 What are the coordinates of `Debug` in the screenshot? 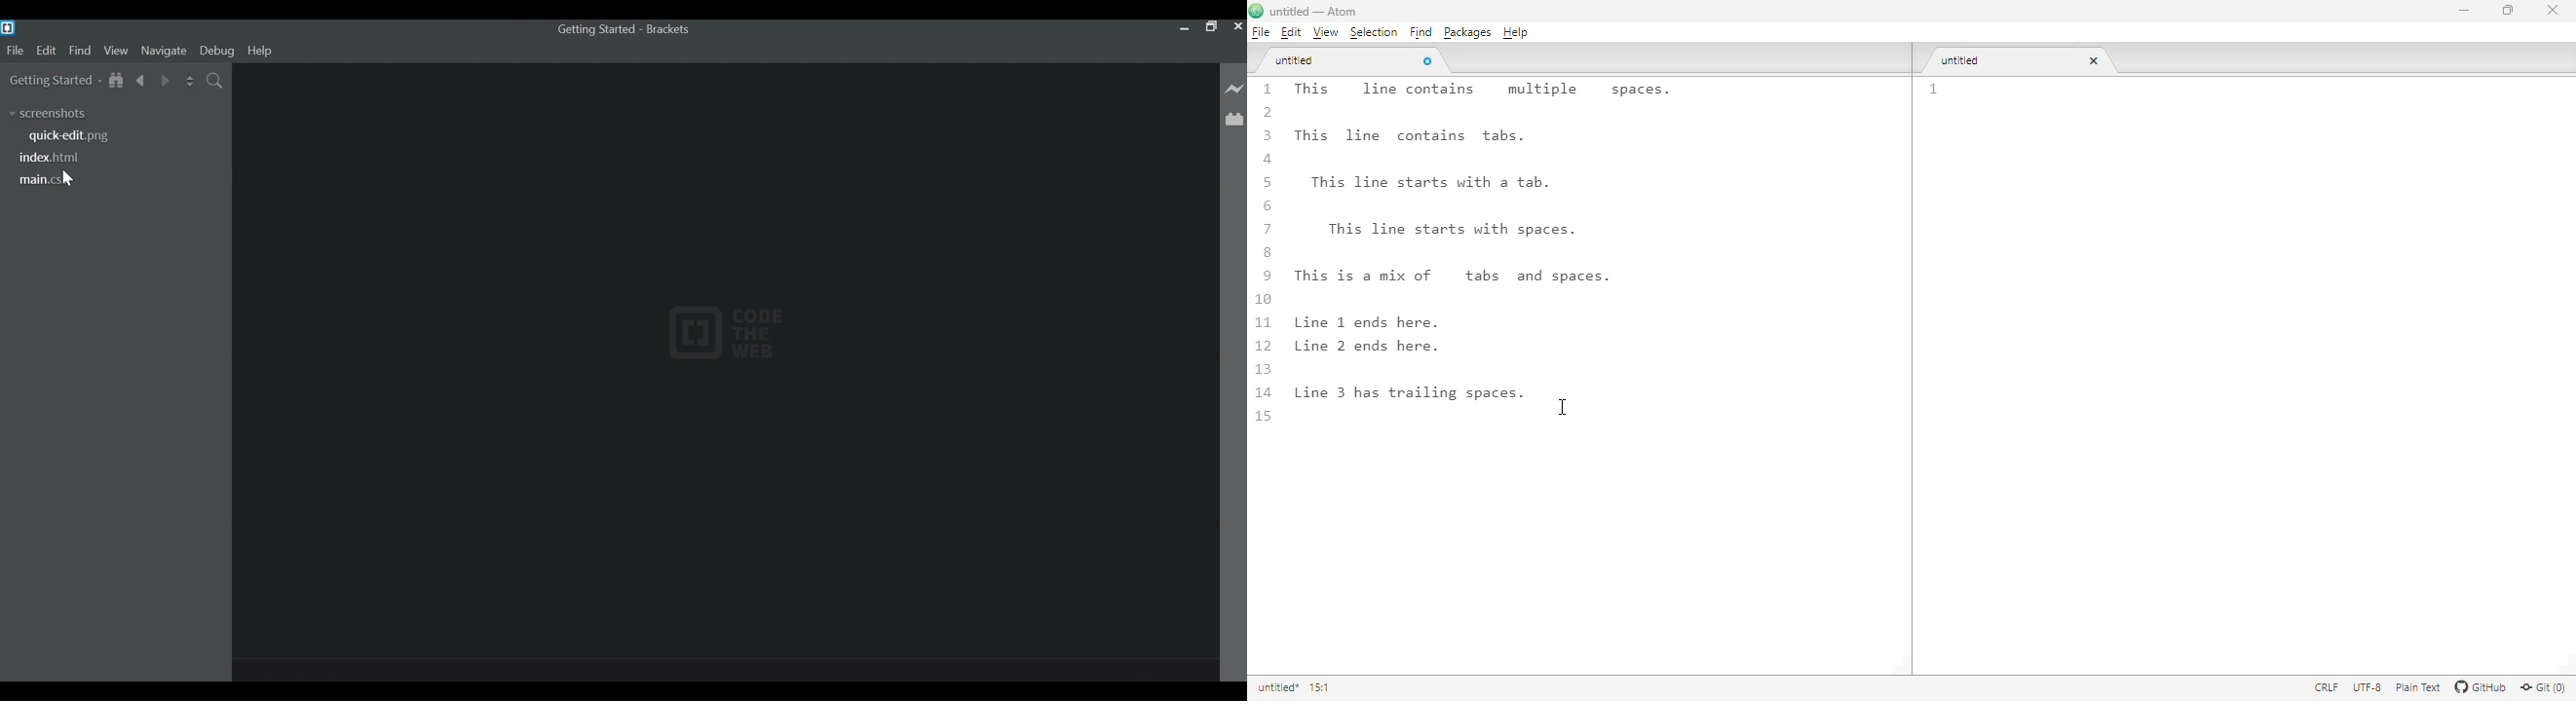 It's located at (217, 51).